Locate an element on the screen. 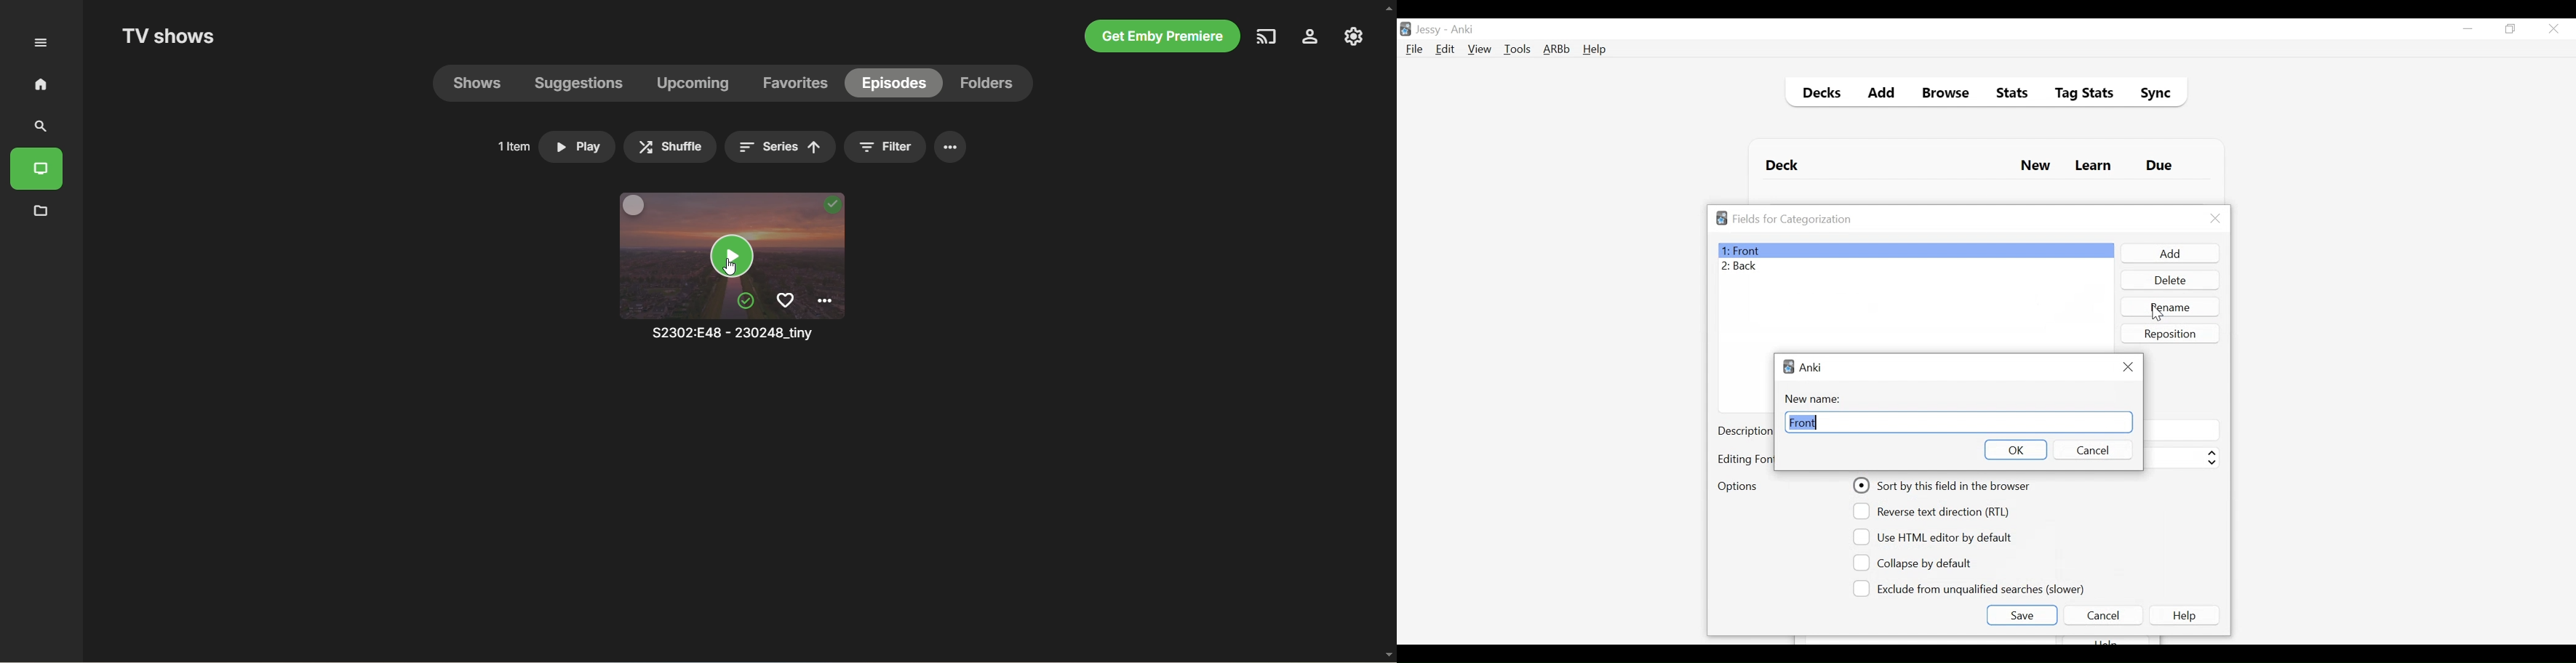  Add is located at coordinates (1882, 95).